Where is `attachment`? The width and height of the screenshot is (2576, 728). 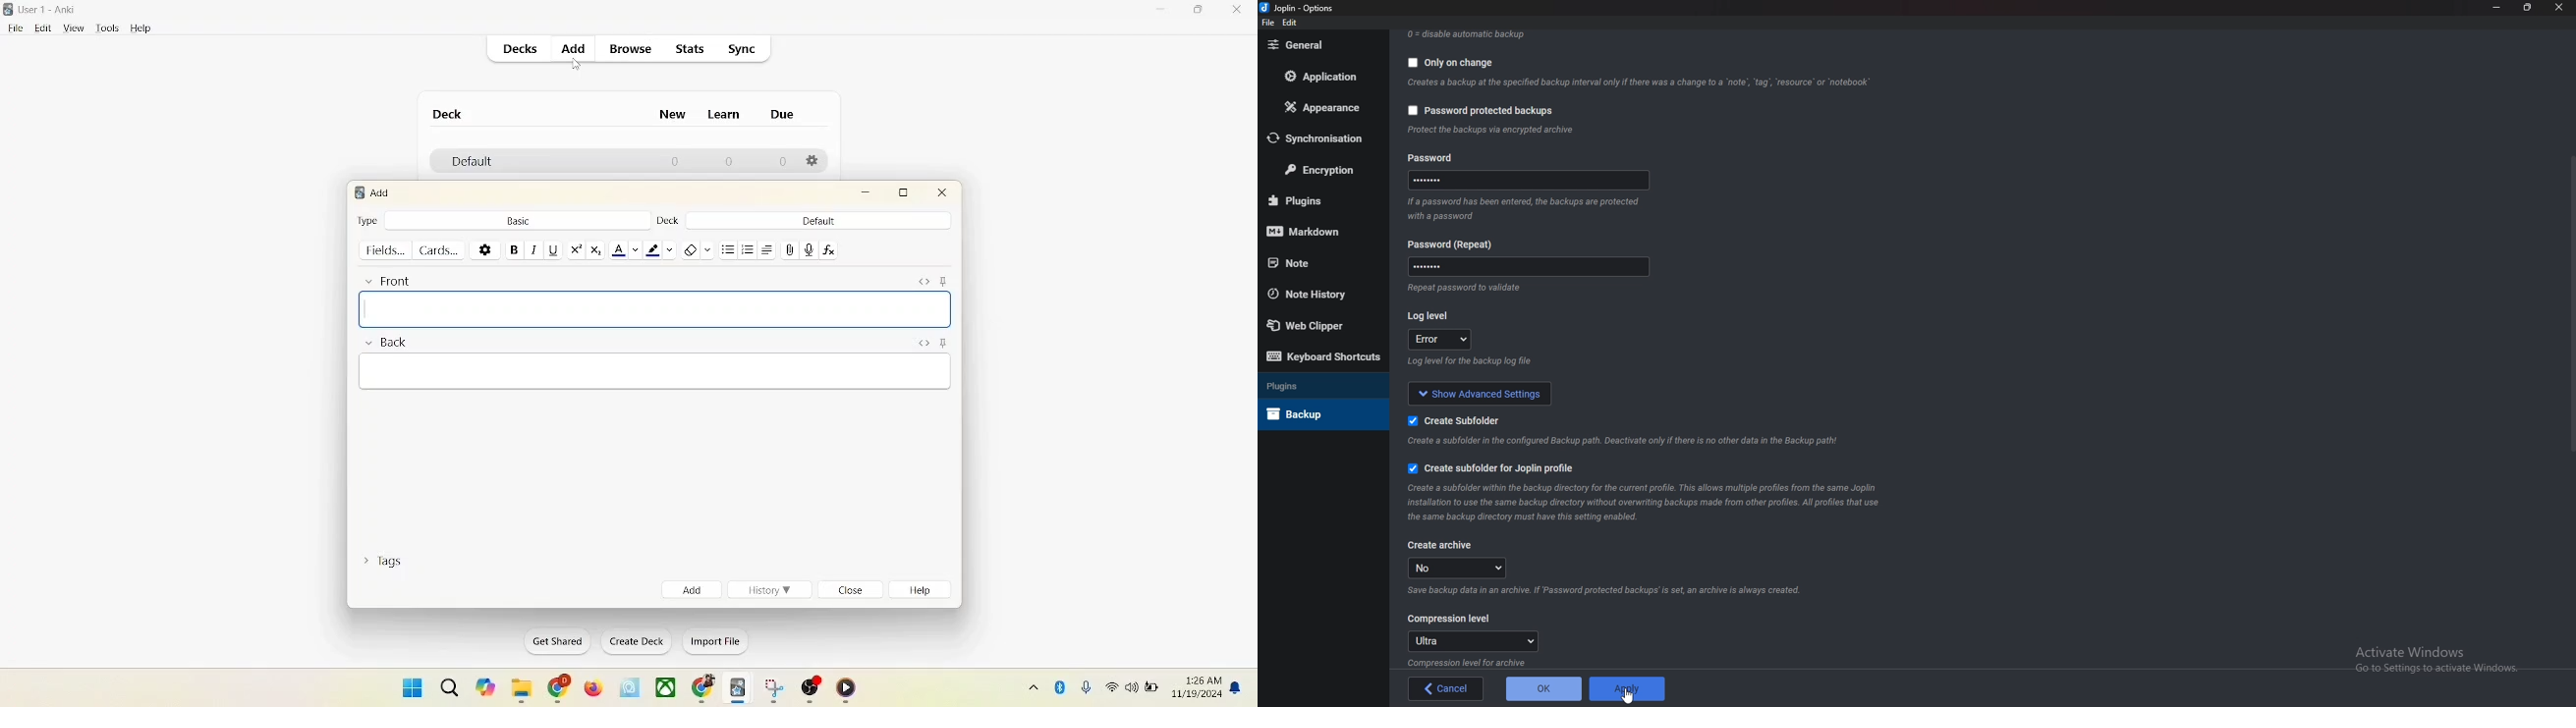
attachment is located at coordinates (790, 250).